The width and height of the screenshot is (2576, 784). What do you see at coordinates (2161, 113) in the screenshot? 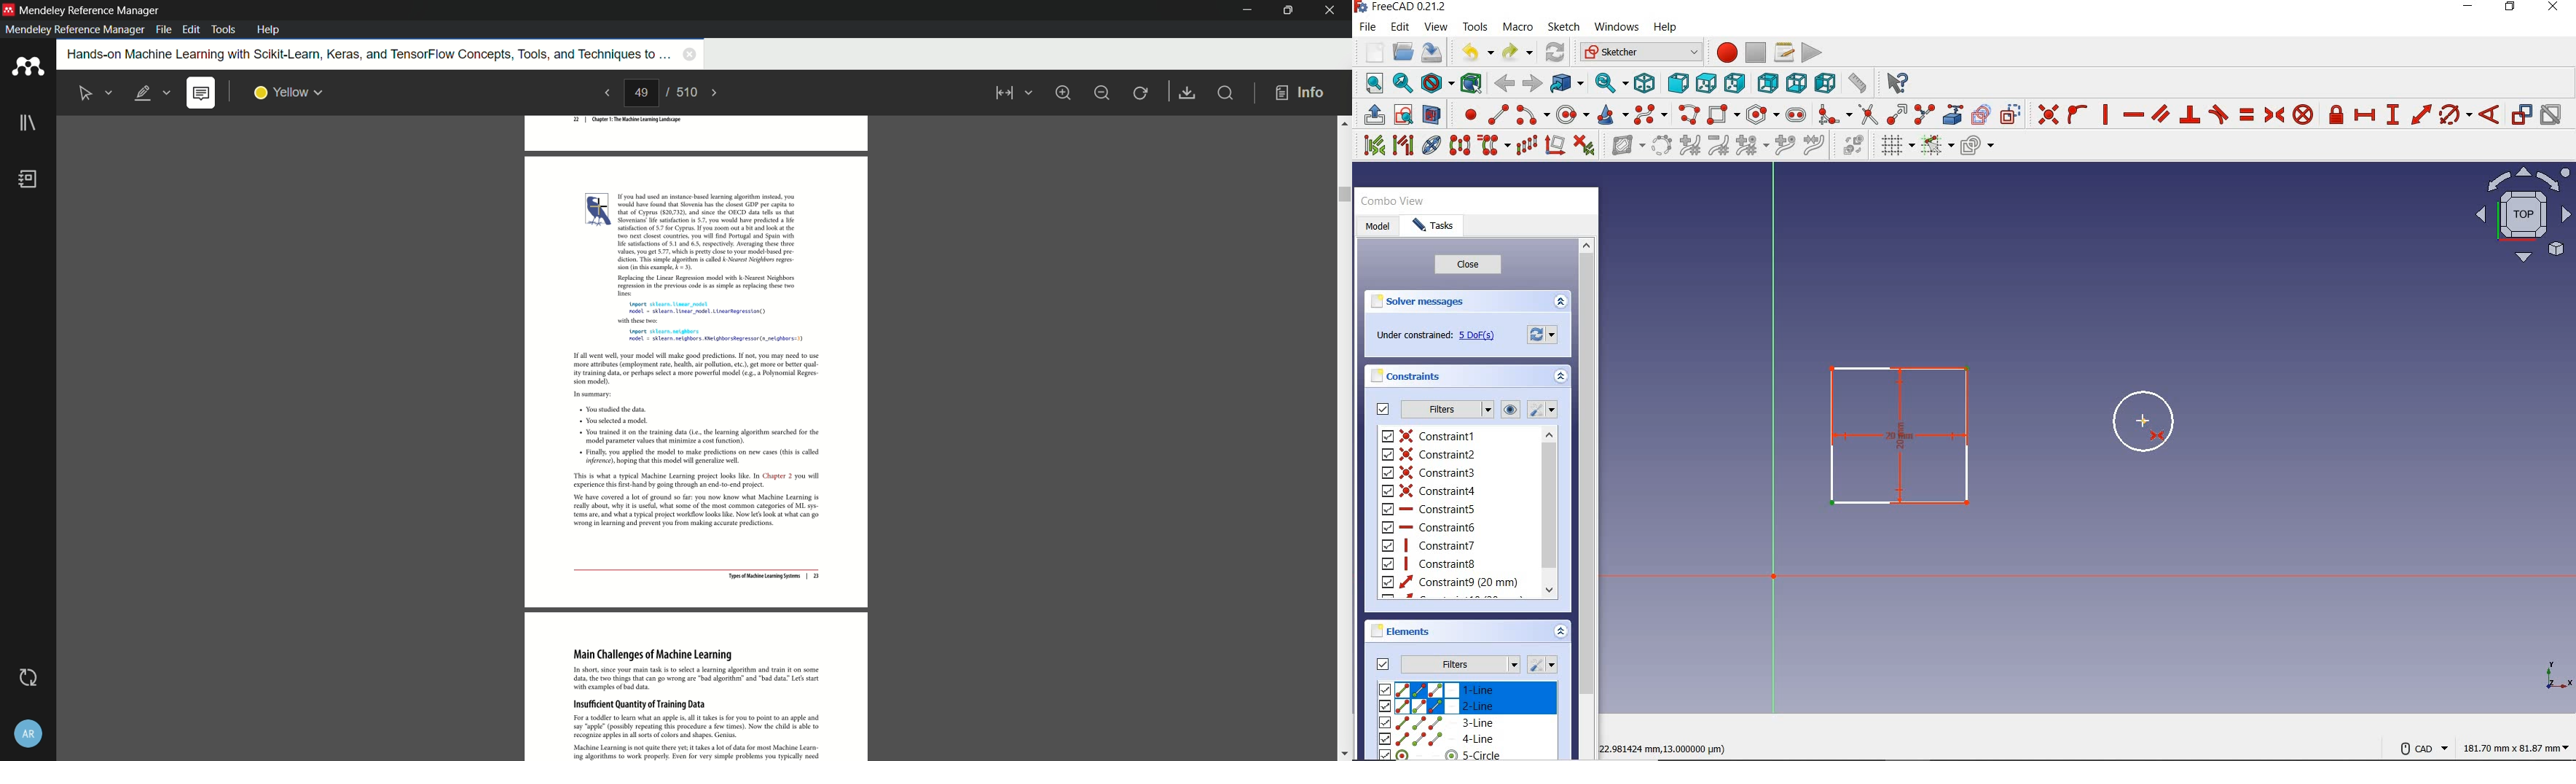
I see `constrain parallel` at bounding box center [2161, 113].